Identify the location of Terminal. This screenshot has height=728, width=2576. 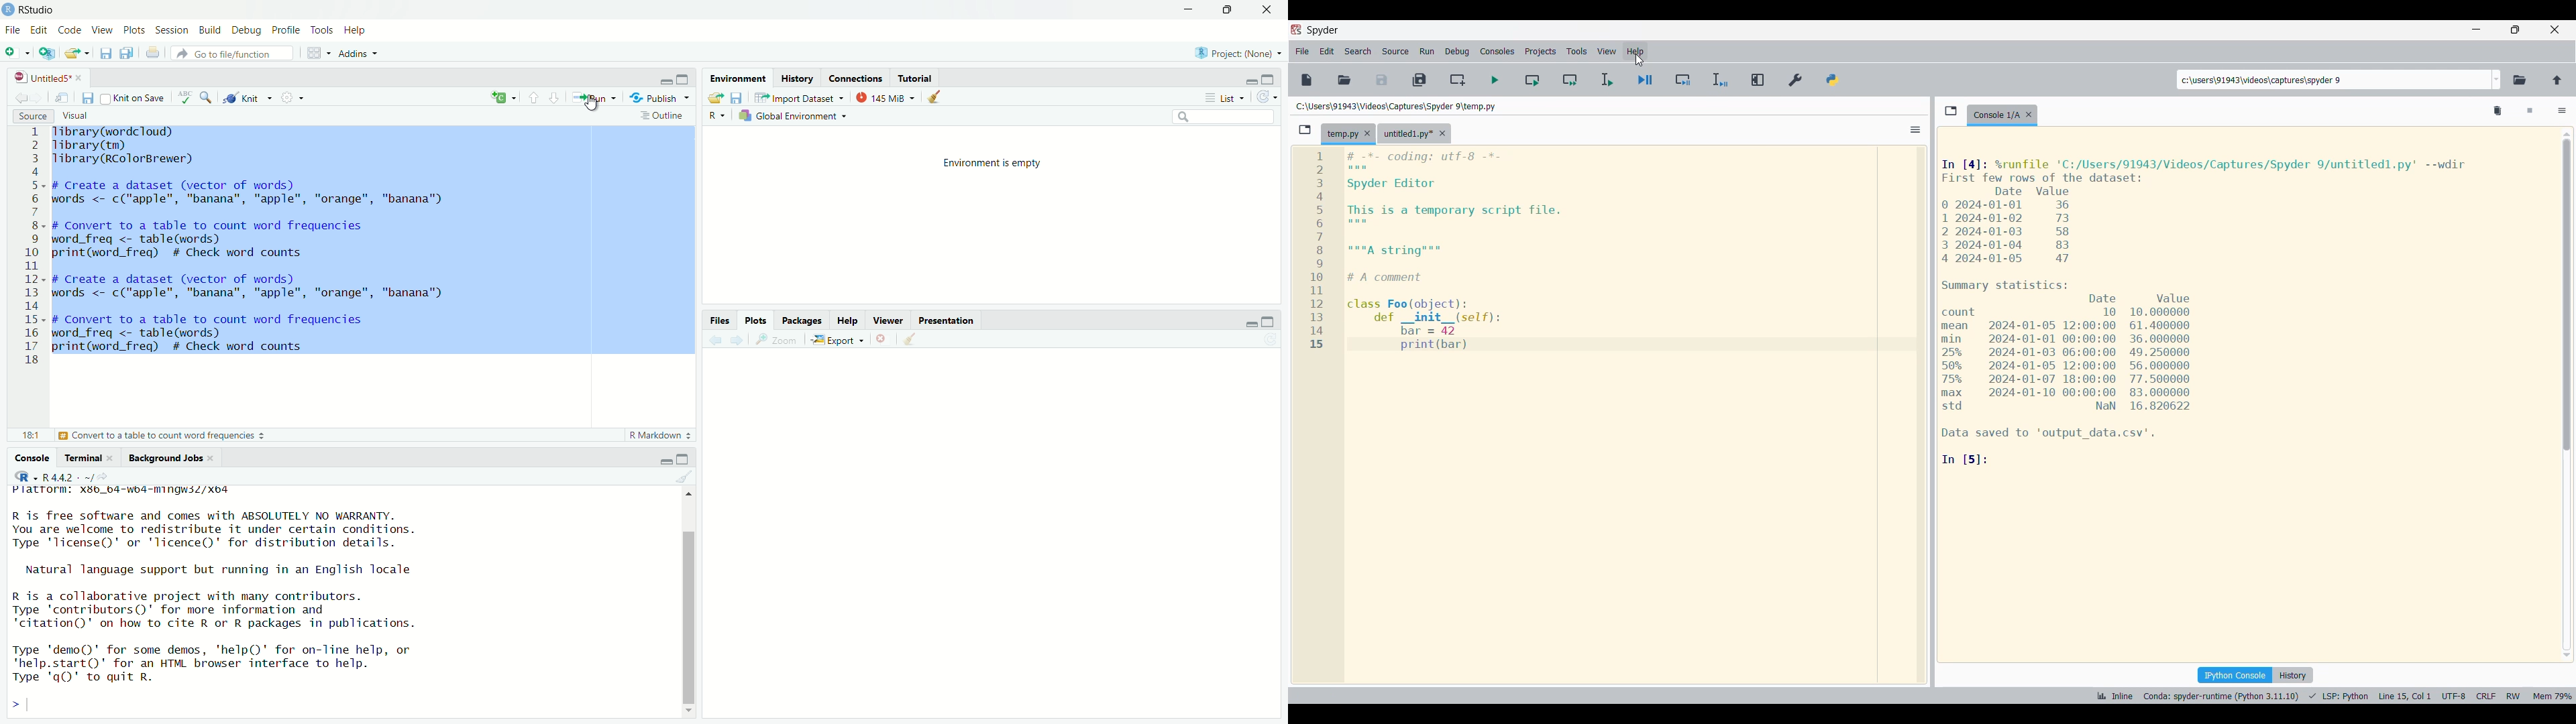
(92, 458).